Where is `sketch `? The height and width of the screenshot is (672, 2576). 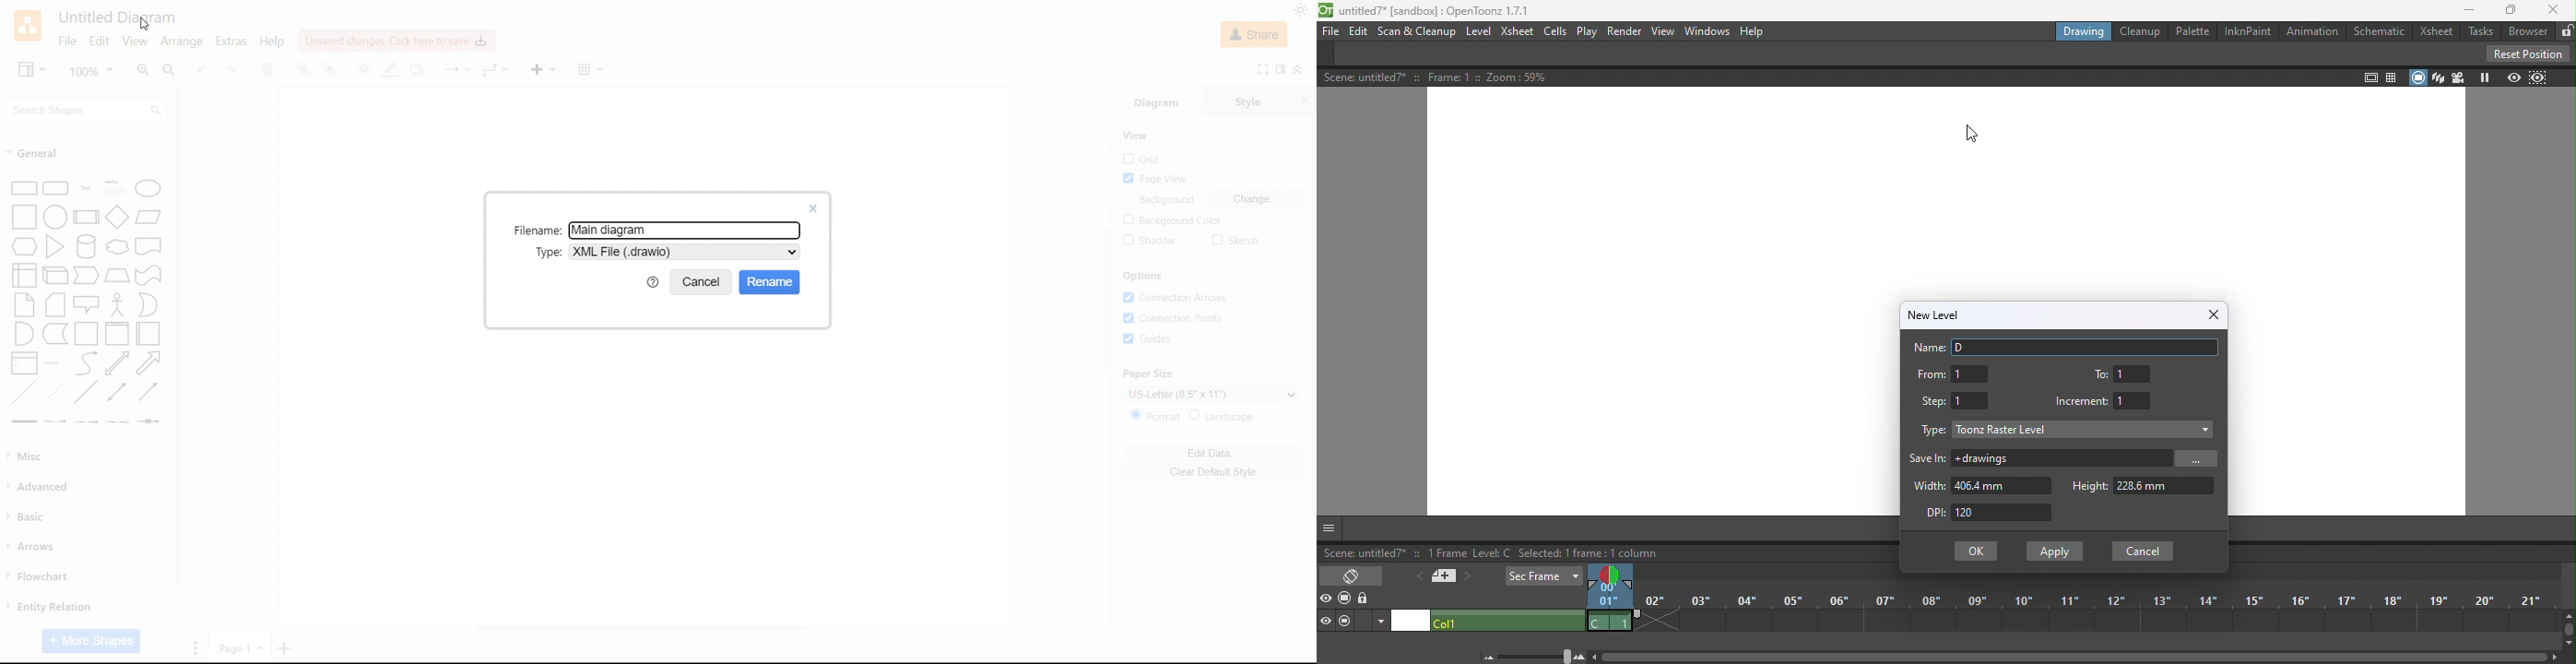 sketch  is located at coordinates (1236, 241).